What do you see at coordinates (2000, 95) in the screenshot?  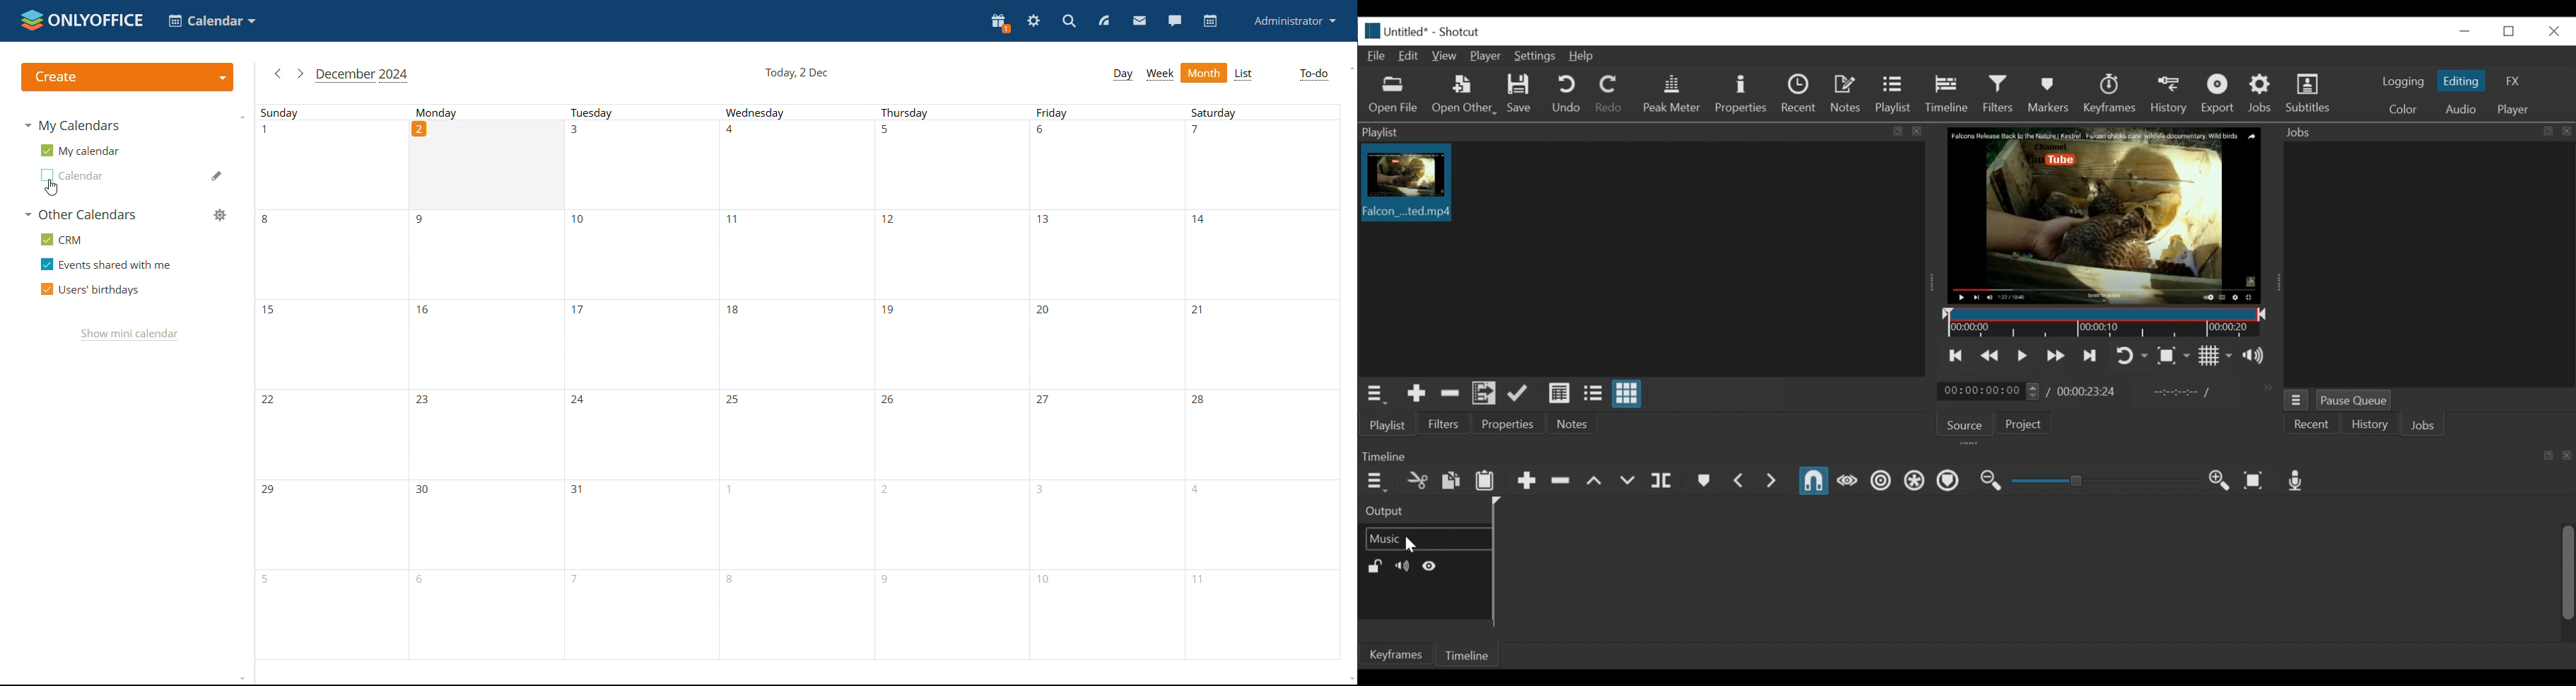 I see `Filters` at bounding box center [2000, 95].